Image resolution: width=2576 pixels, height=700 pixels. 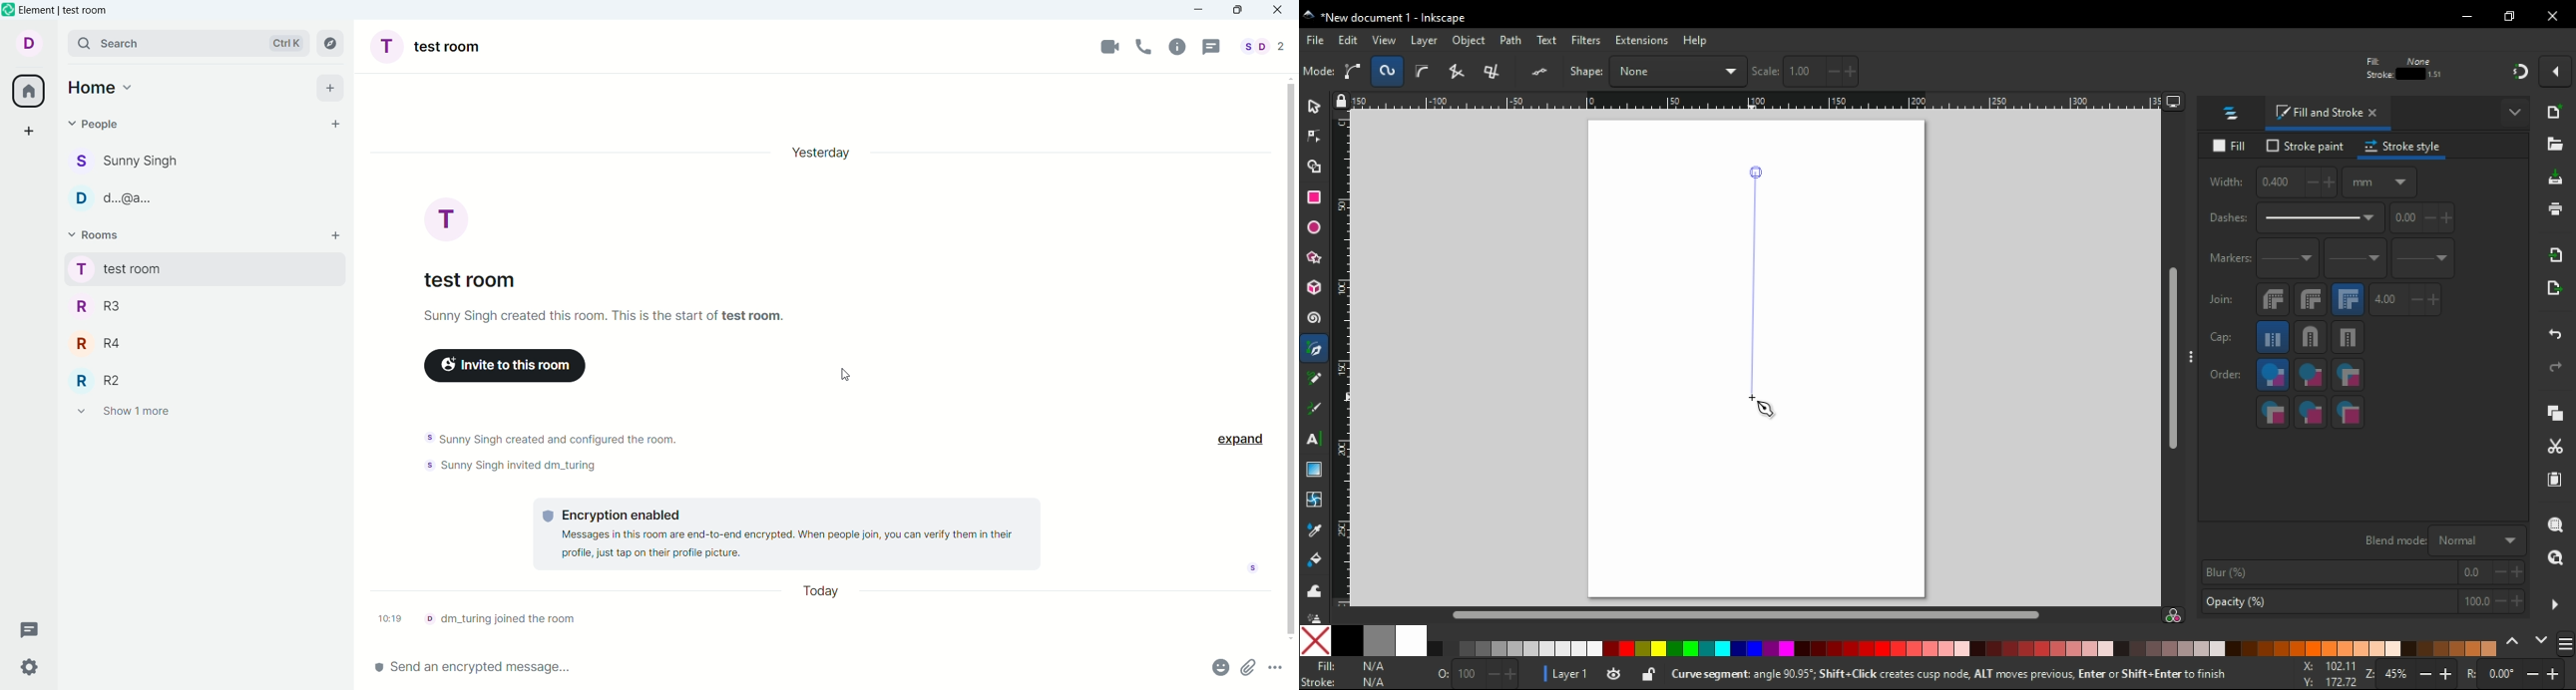 What do you see at coordinates (602, 319) in the screenshot?
I see `text` at bounding box center [602, 319].